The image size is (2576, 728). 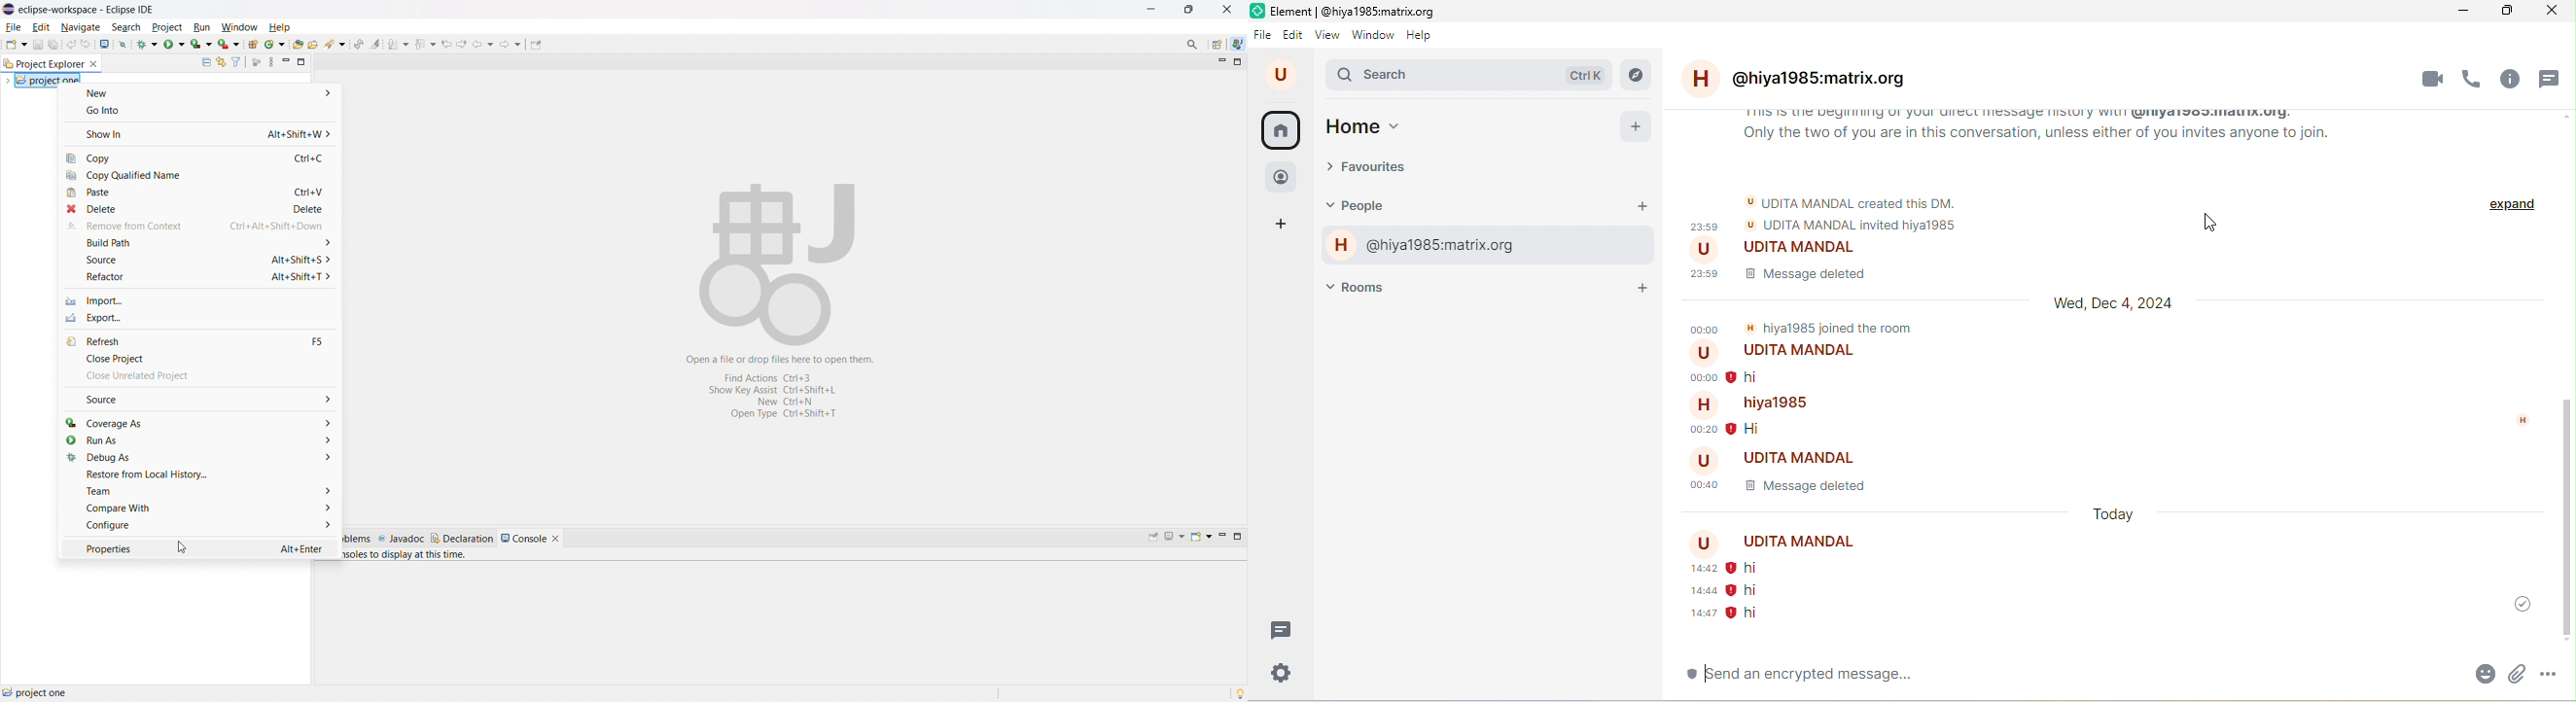 What do you see at coordinates (2502, 13) in the screenshot?
I see `maximize` at bounding box center [2502, 13].